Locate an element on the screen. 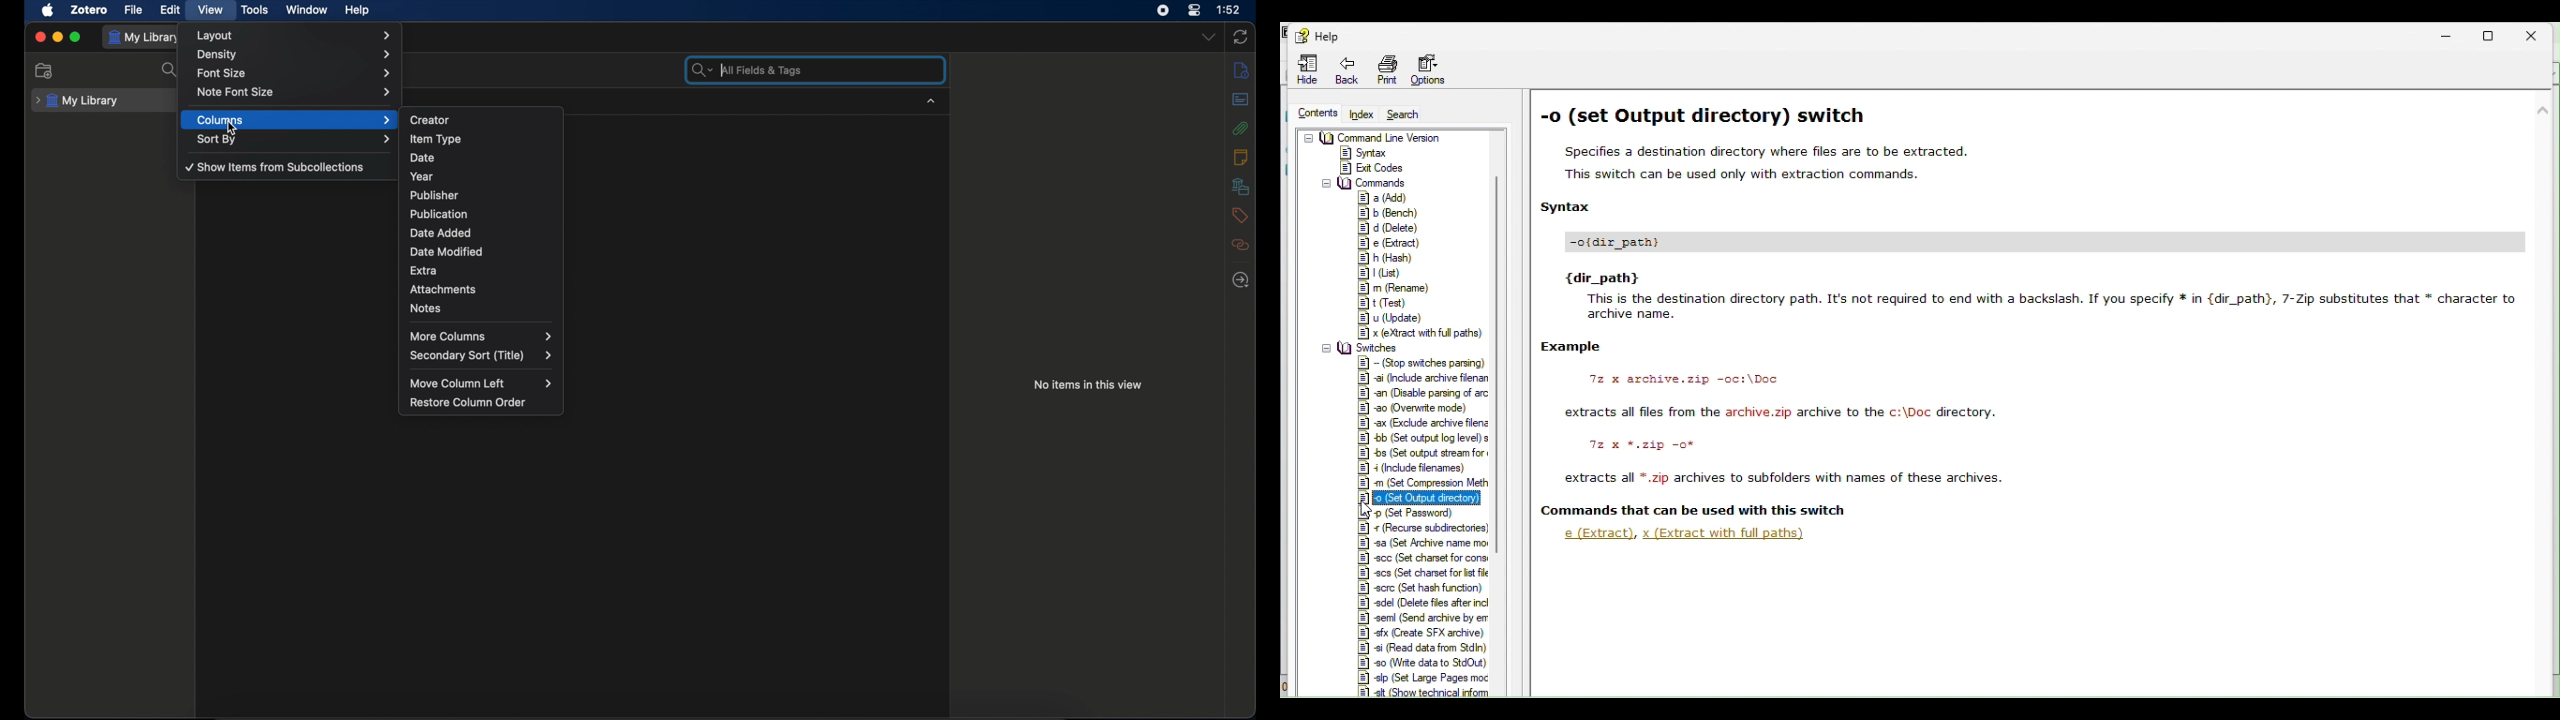 This screenshot has width=2576, height=728. Hide is located at coordinates (1303, 69).